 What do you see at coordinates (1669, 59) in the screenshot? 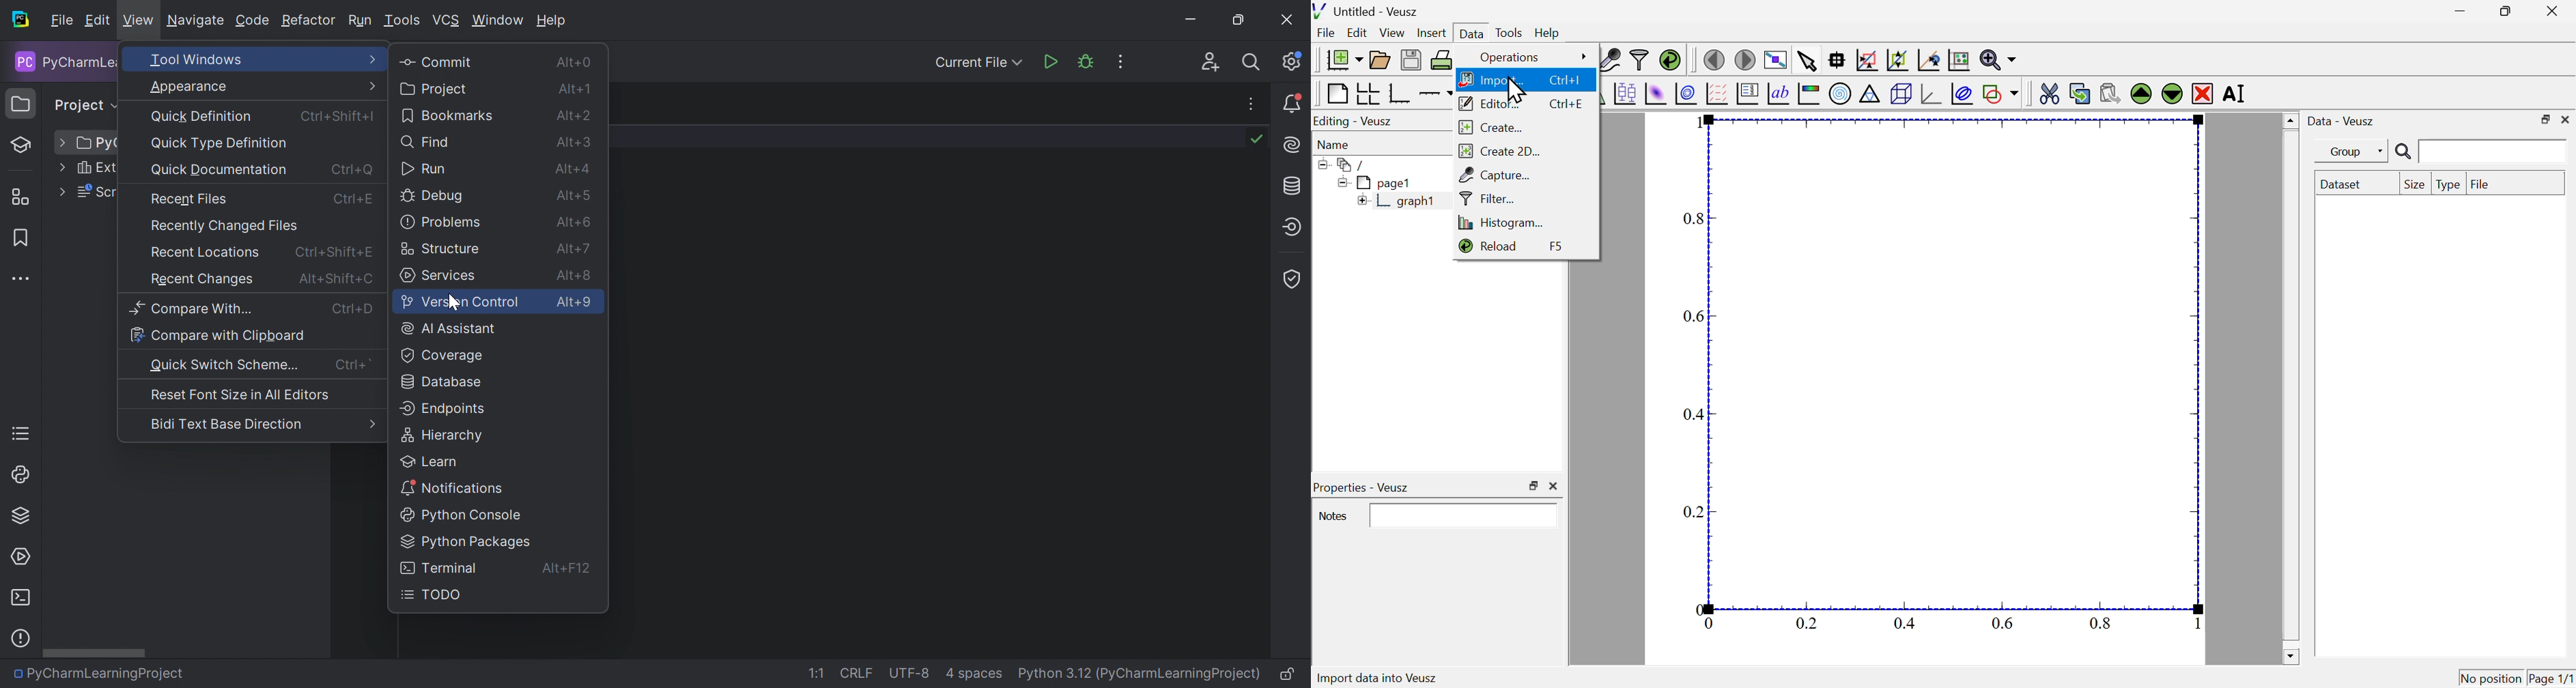
I see `reload linked datasets` at bounding box center [1669, 59].